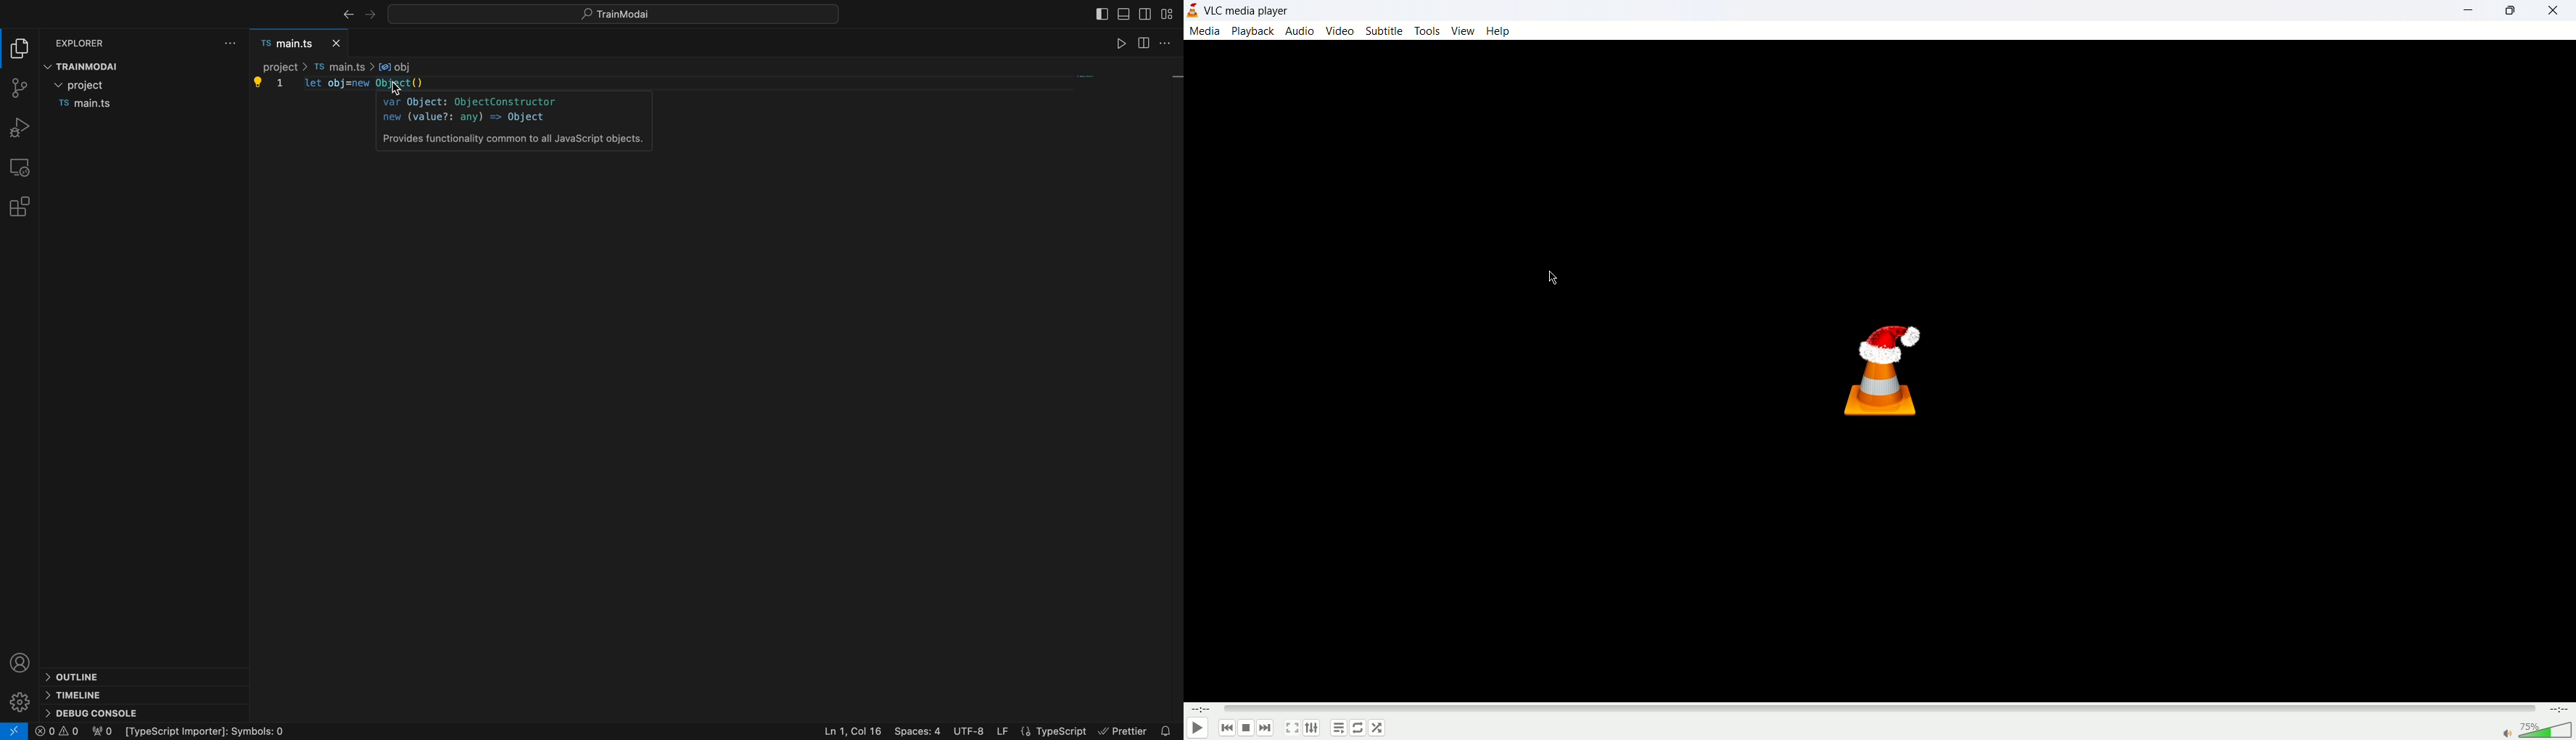 This screenshot has height=756, width=2576. I want to click on random, so click(1377, 729).